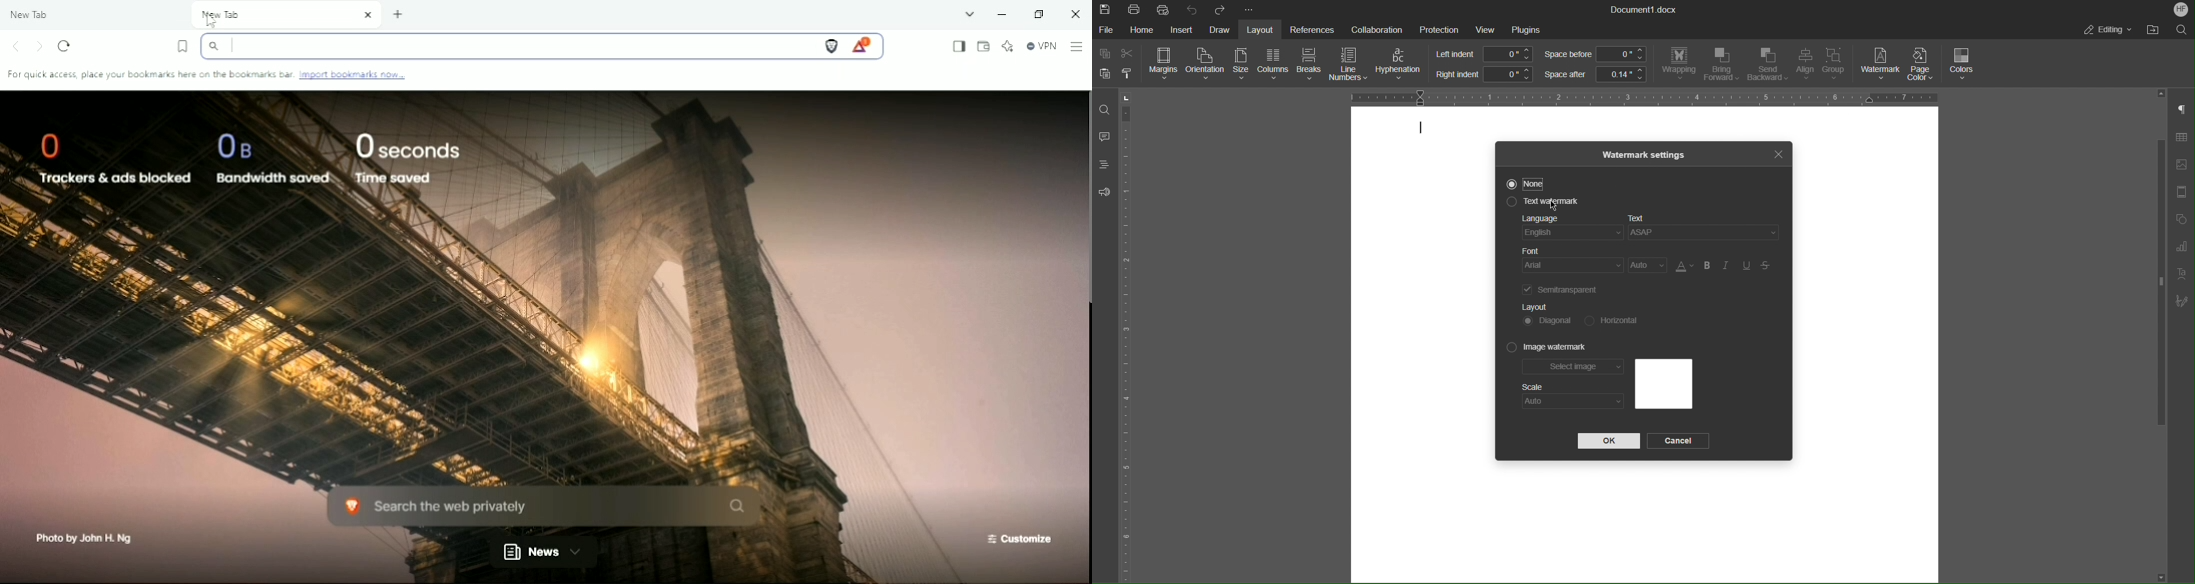 The height and width of the screenshot is (588, 2212). What do you see at coordinates (2181, 221) in the screenshot?
I see `Shape Menu` at bounding box center [2181, 221].